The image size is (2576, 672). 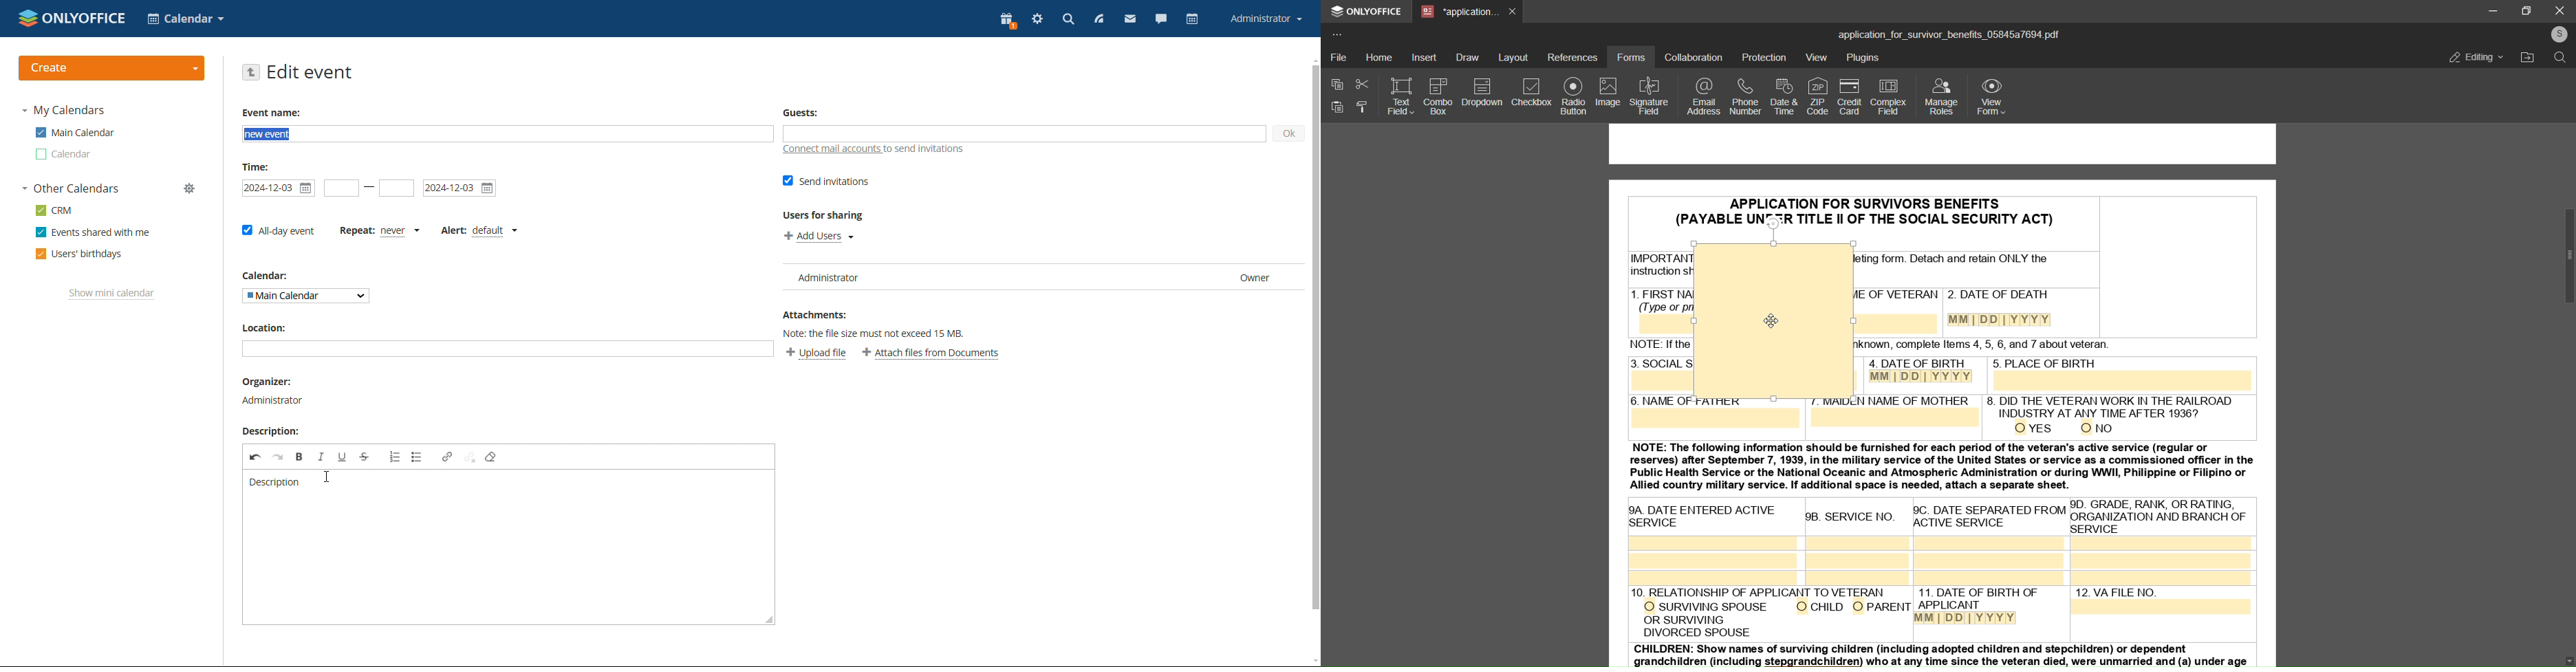 I want to click on combo box, so click(x=1438, y=95).